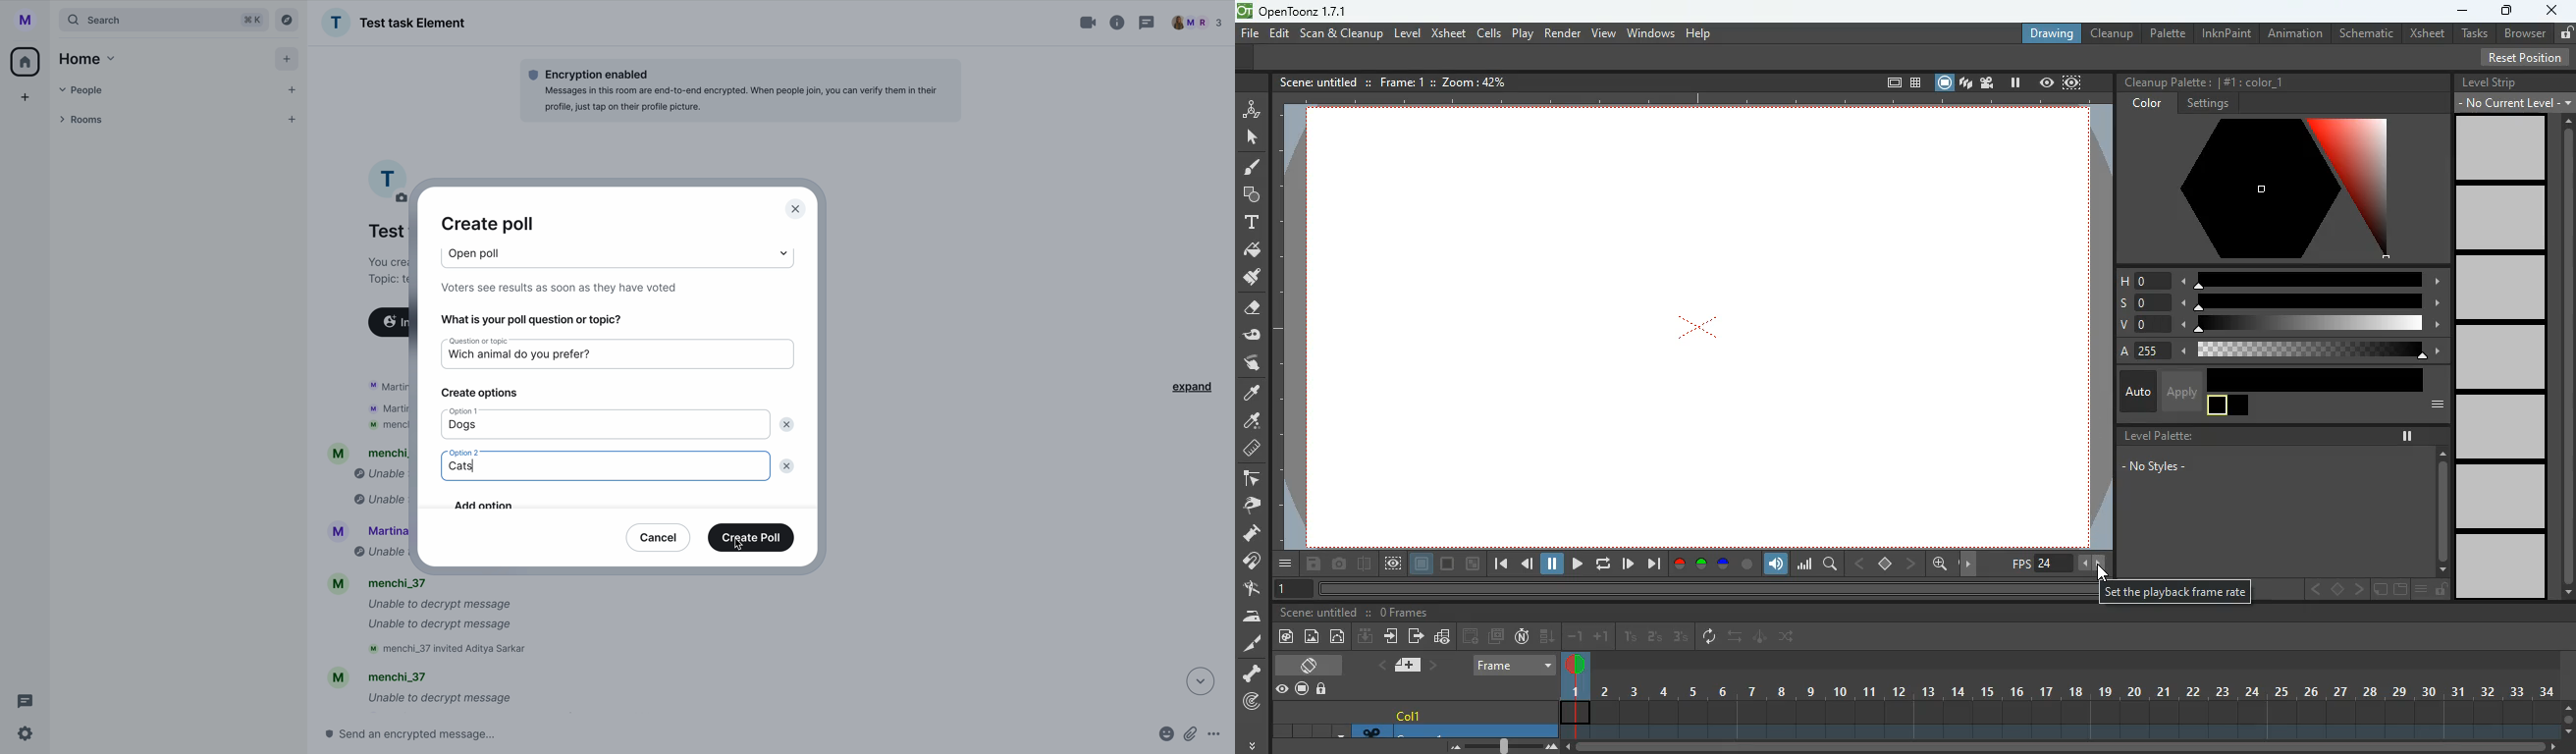  Describe the element at coordinates (2427, 32) in the screenshot. I see `xsheet` at that location.